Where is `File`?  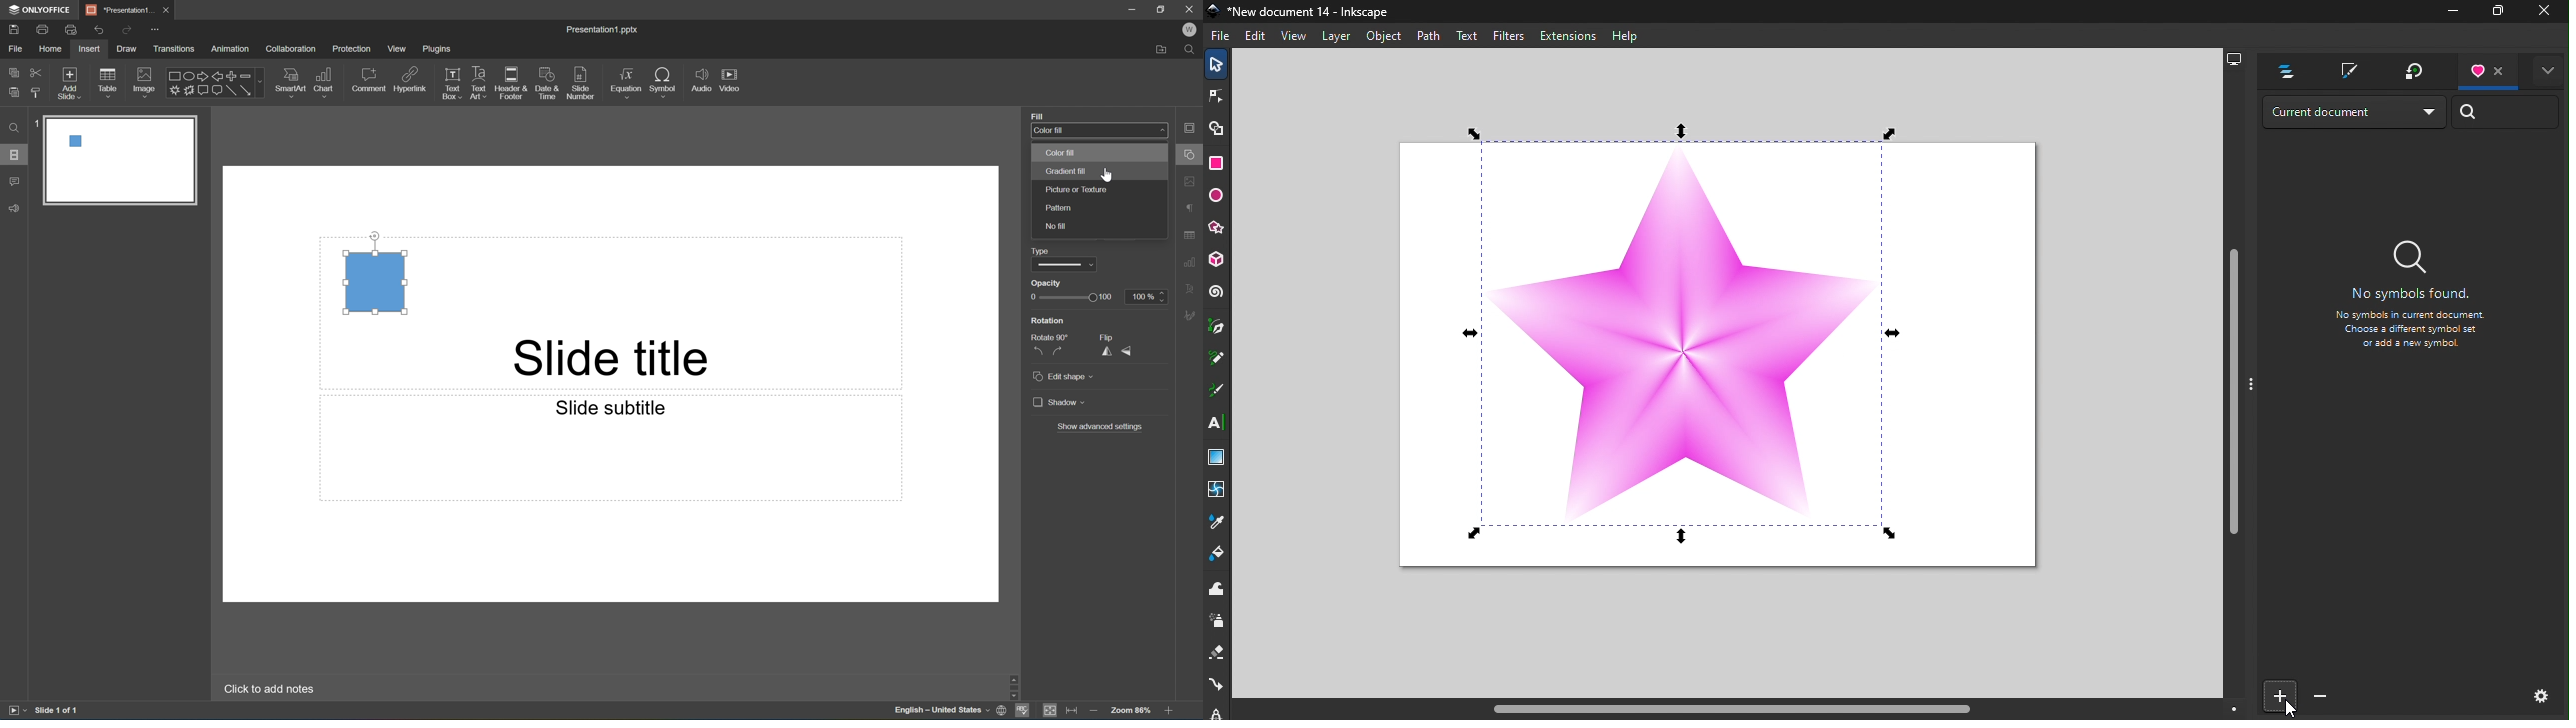 File is located at coordinates (15, 48).